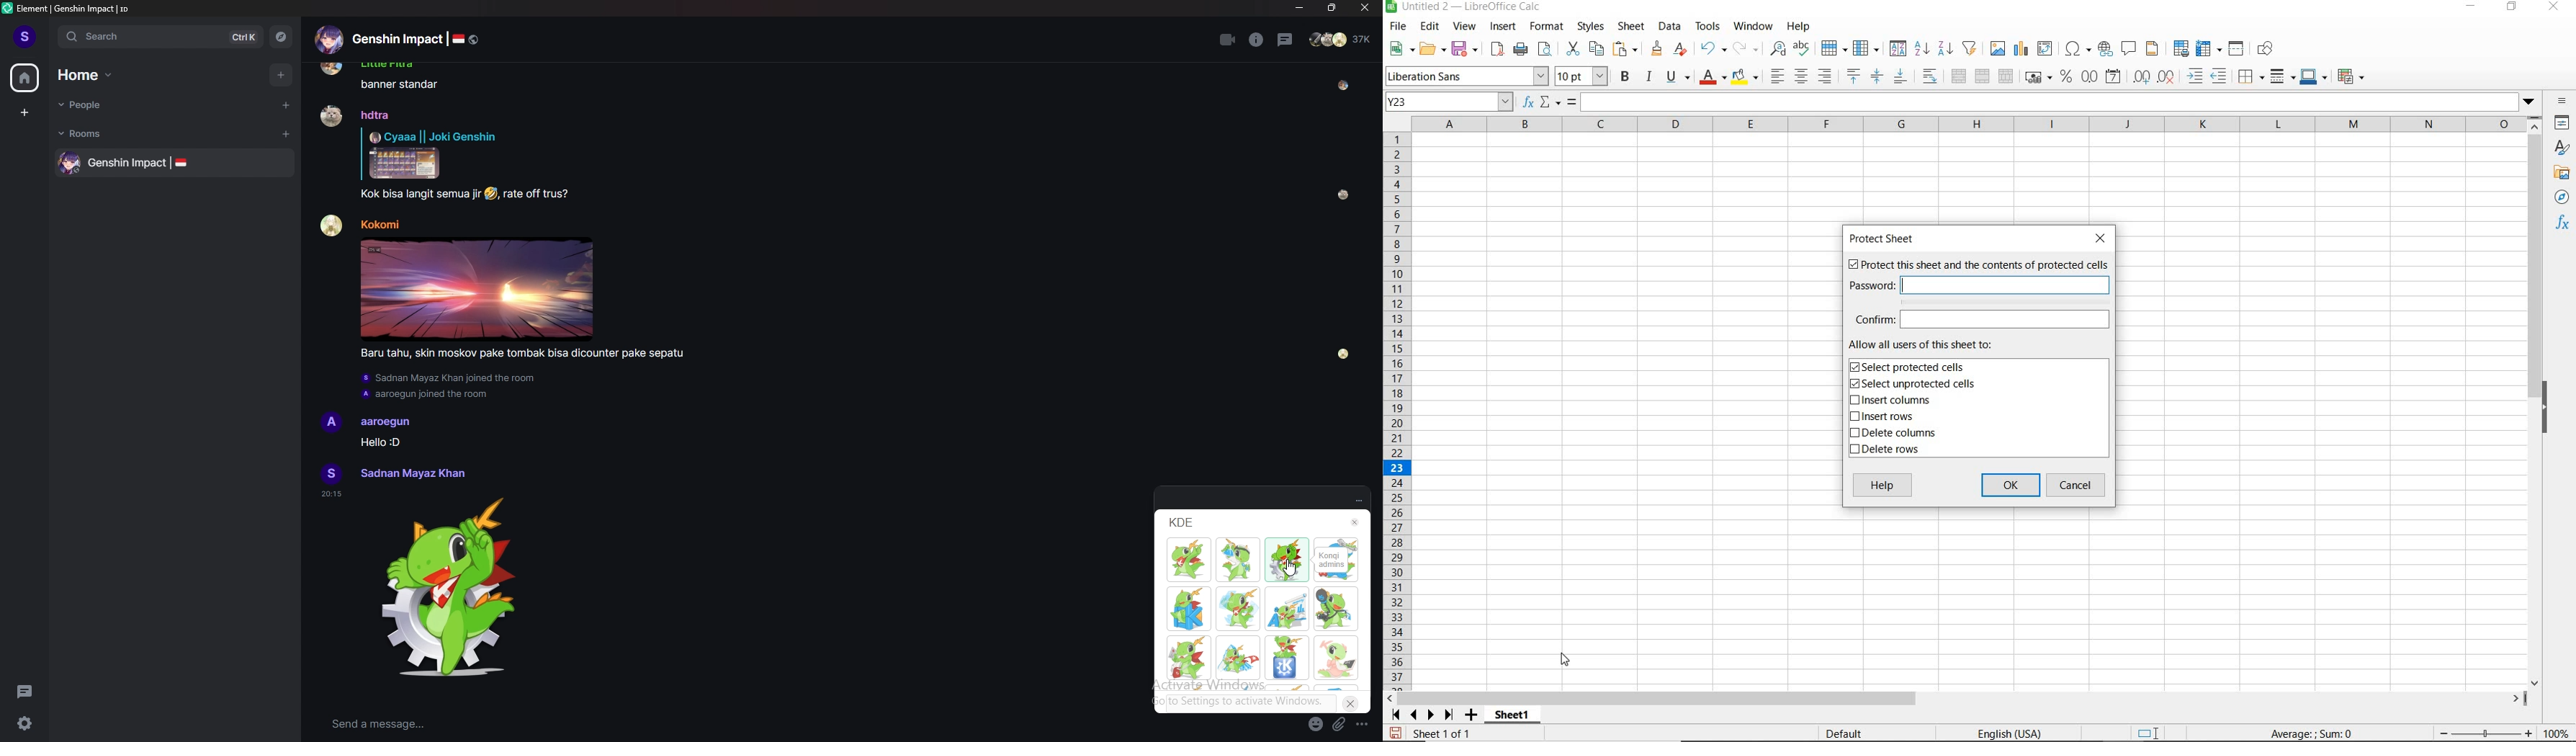  I want to click on SCROLL TO NEXT SHEET, so click(1422, 714).